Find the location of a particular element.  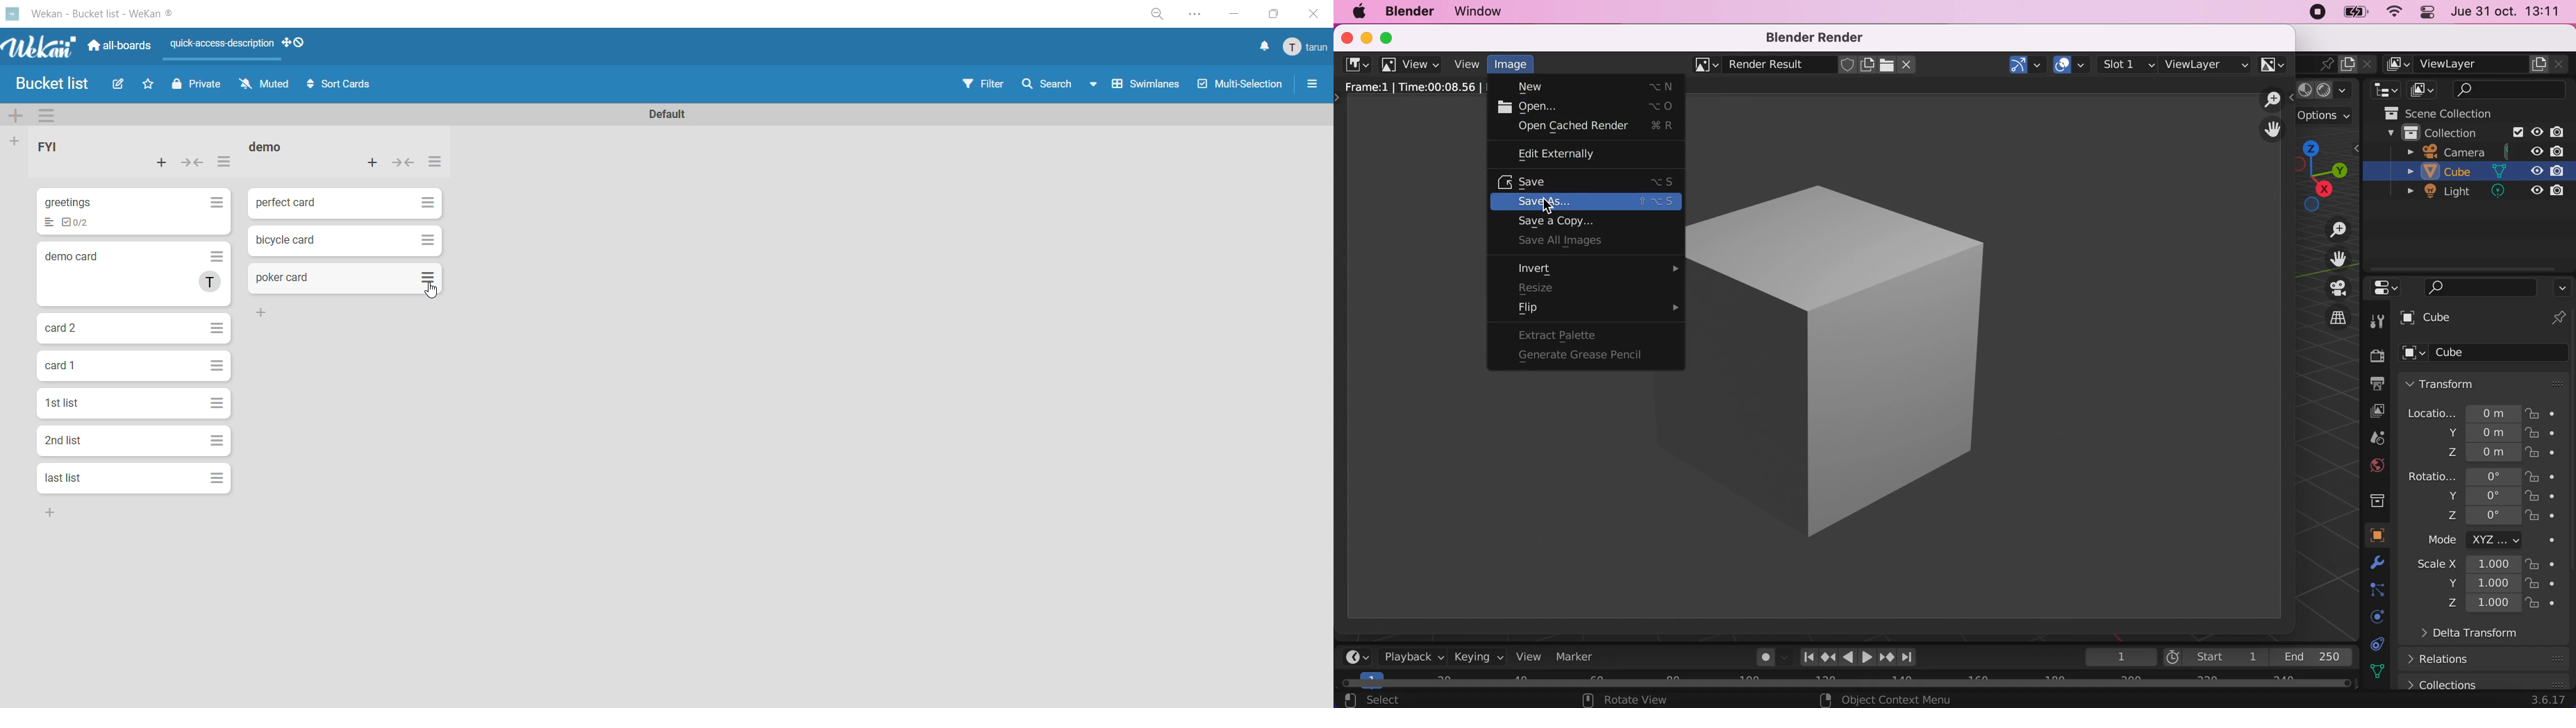

jue 31 oct. 13:11 is located at coordinates (2511, 13).